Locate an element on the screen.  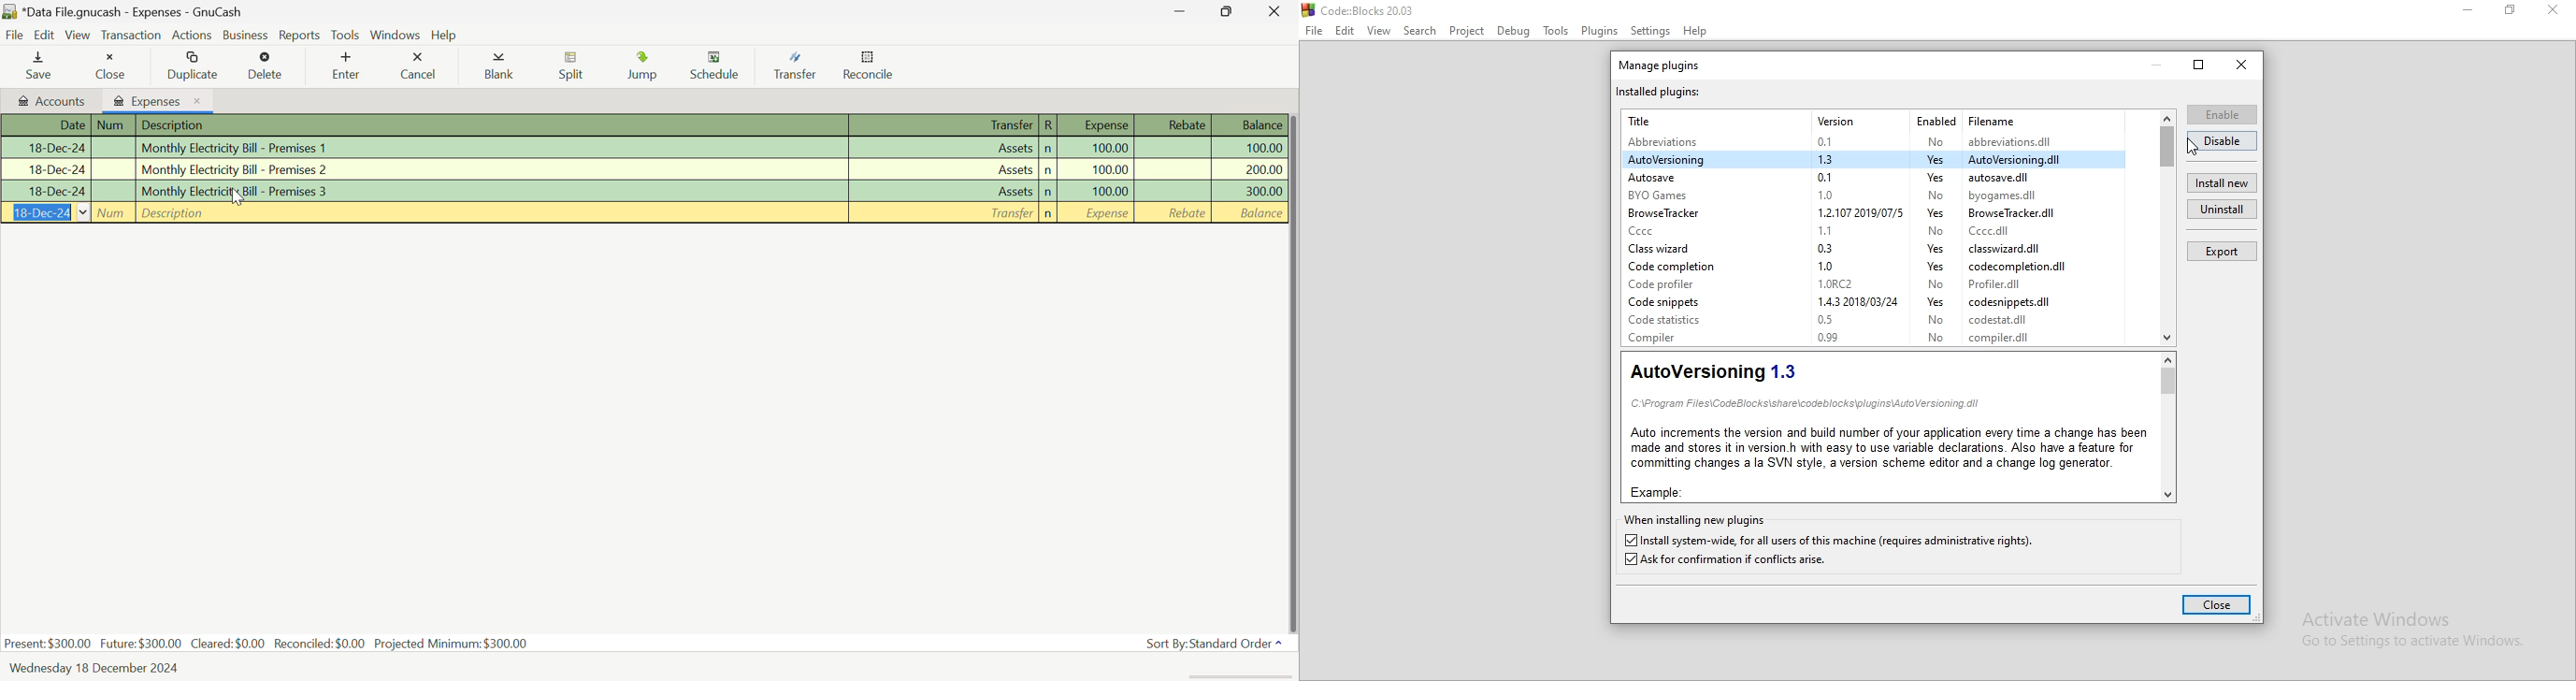
BYO Games is located at coordinates (1662, 196).